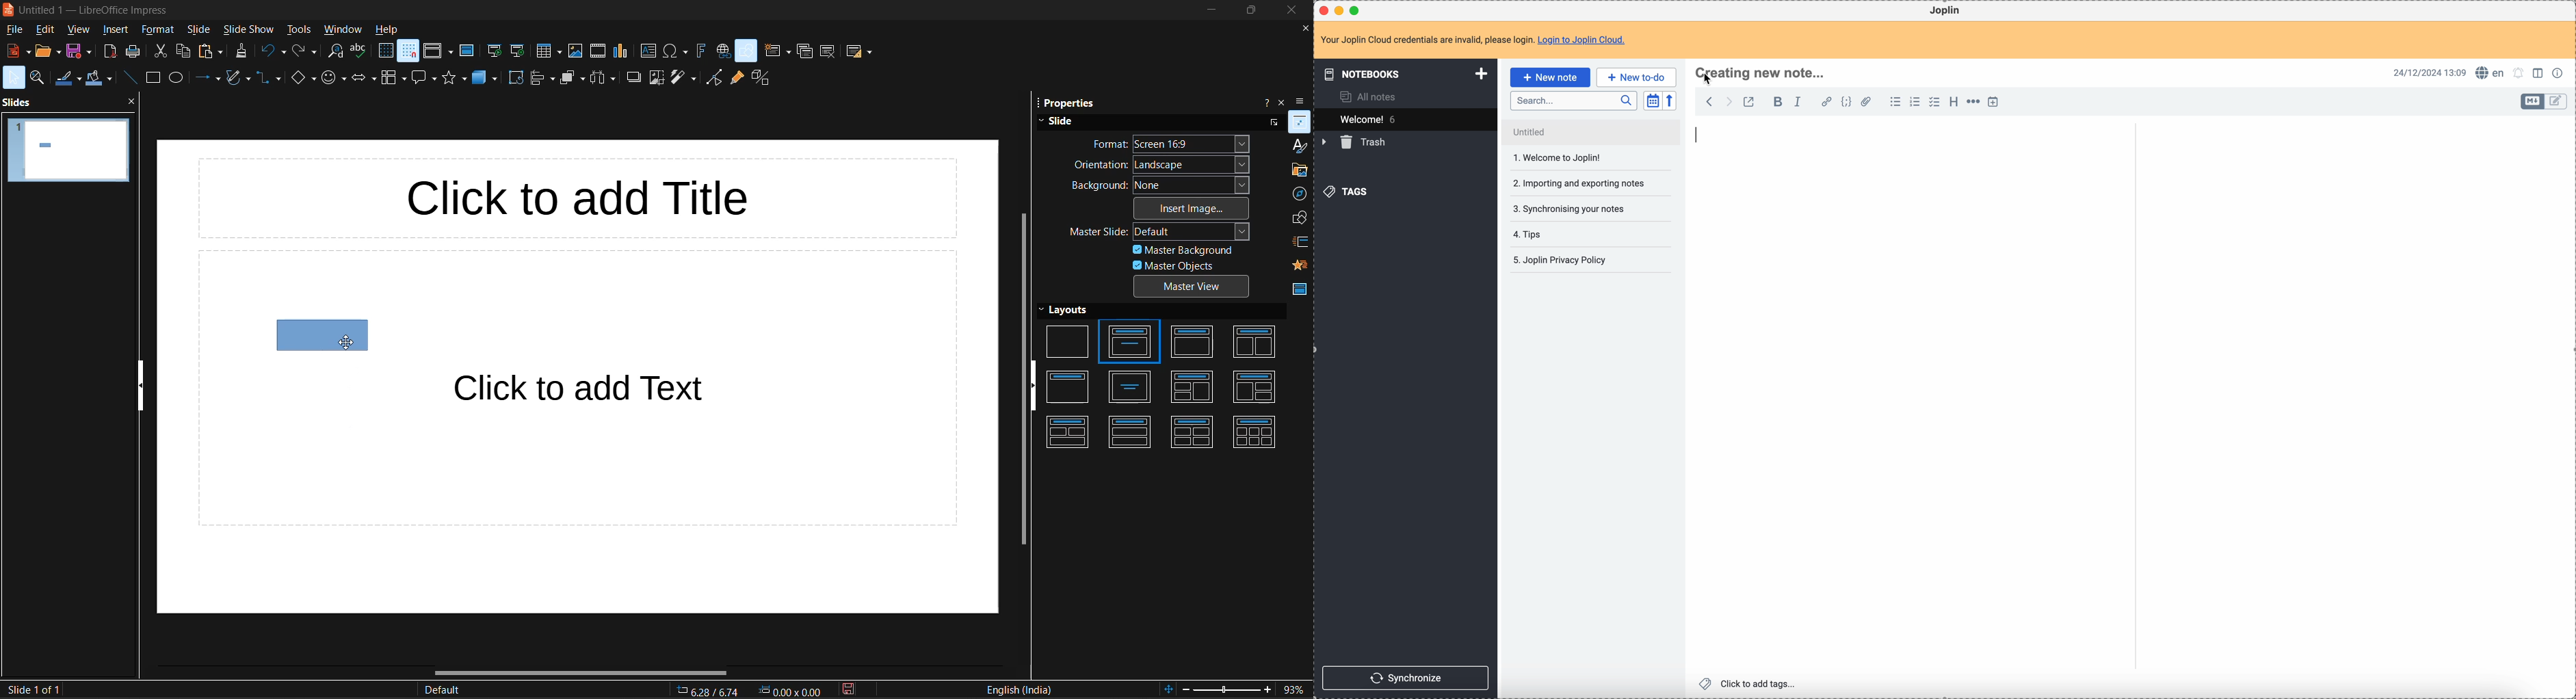 The height and width of the screenshot is (700, 2576). I want to click on line color, so click(65, 79).